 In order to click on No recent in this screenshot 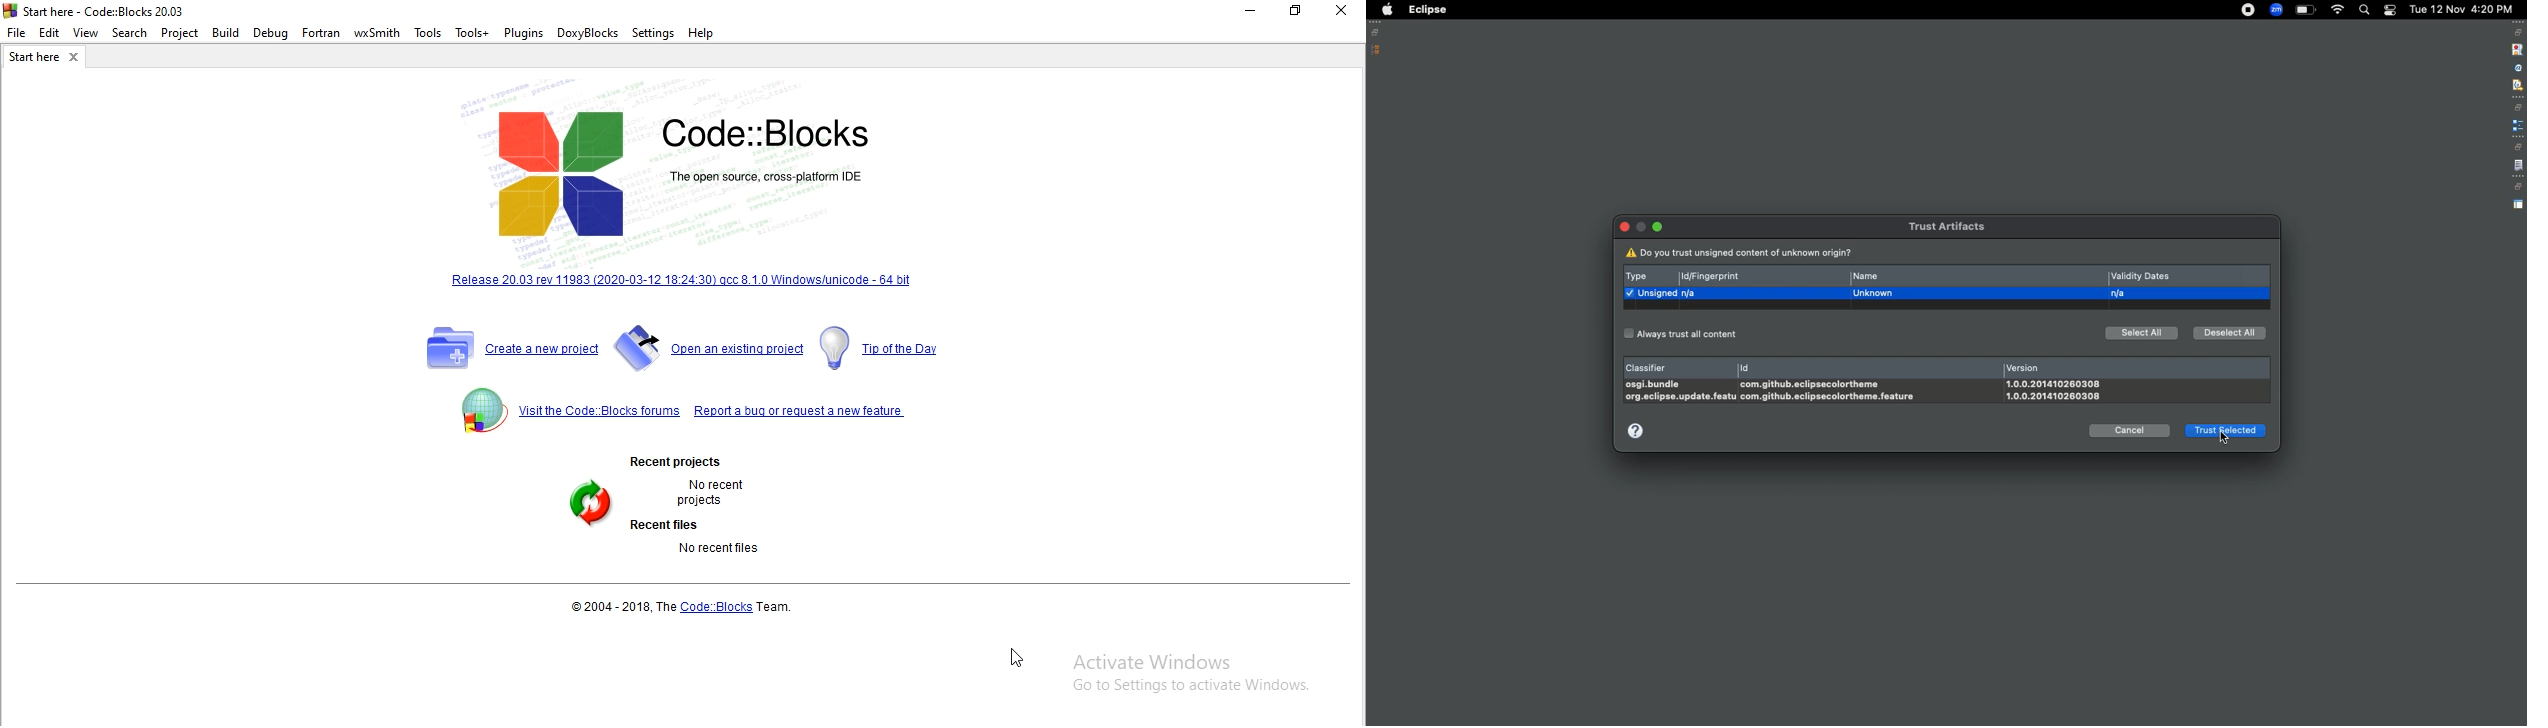, I will do `click(717, 482)`.